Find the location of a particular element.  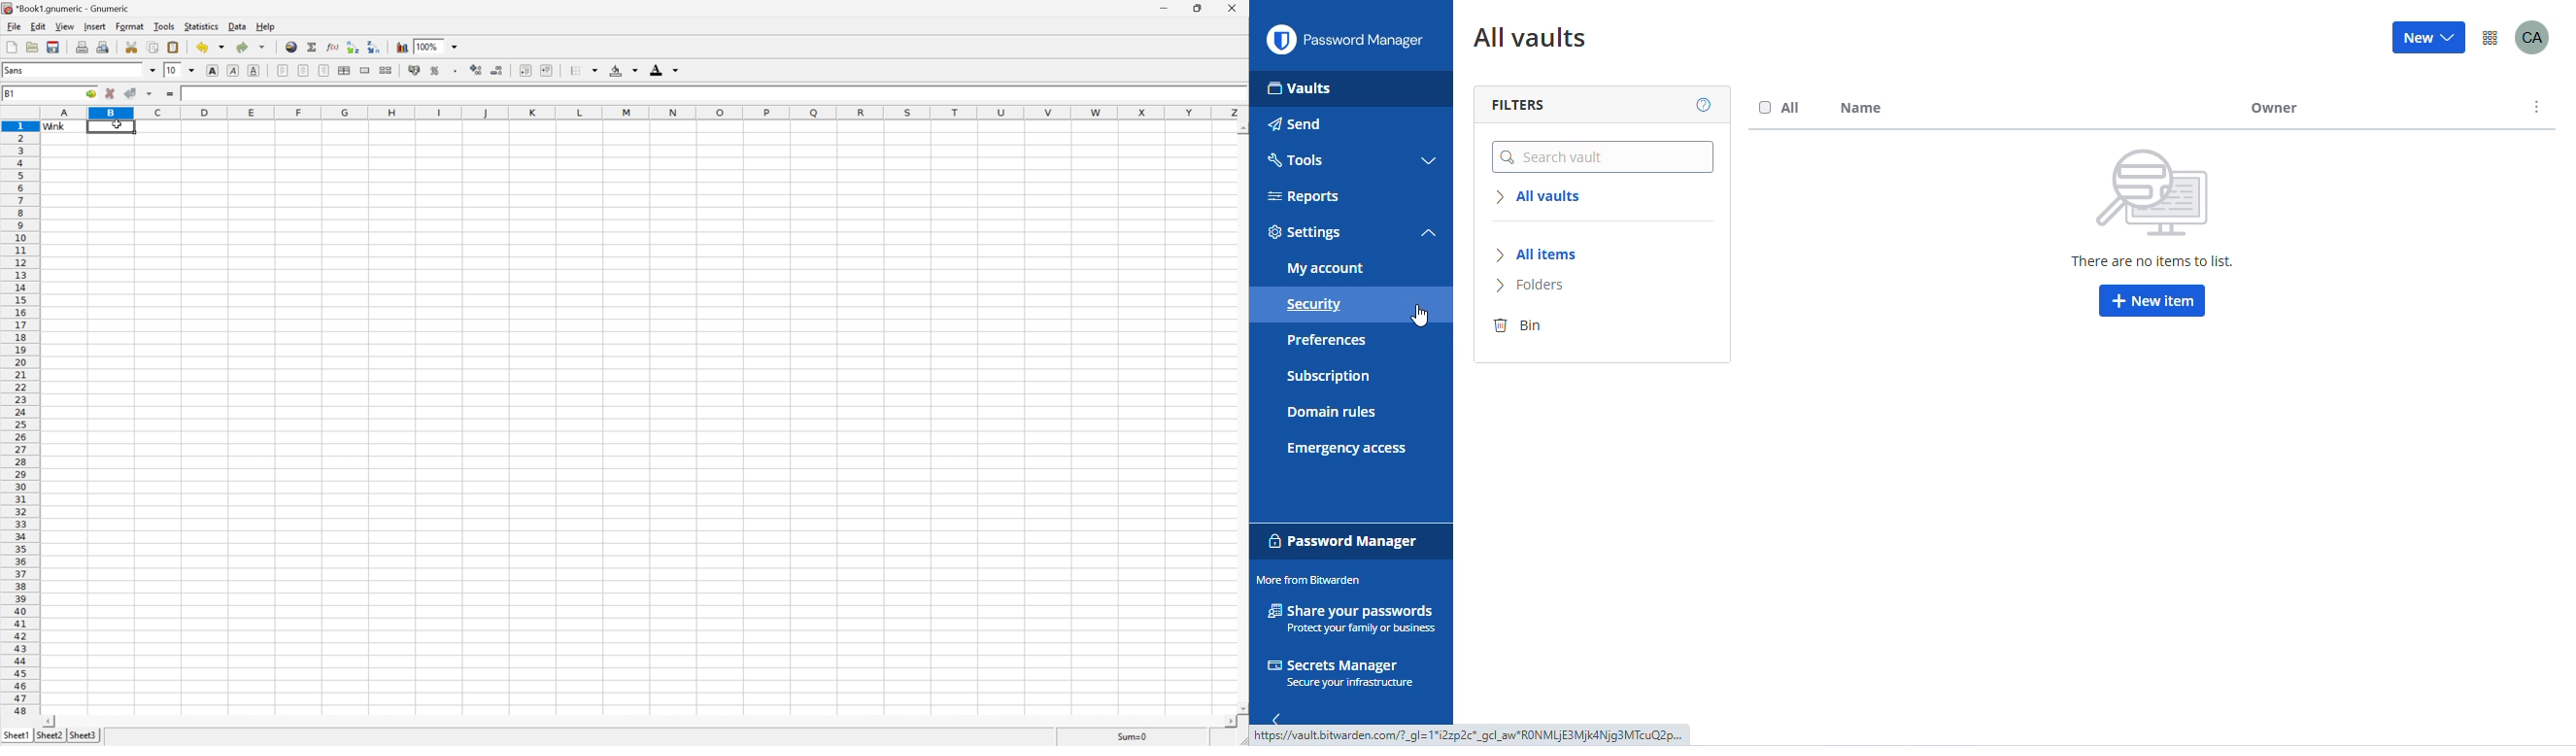

cursor is located at coordinates (1420, 316).